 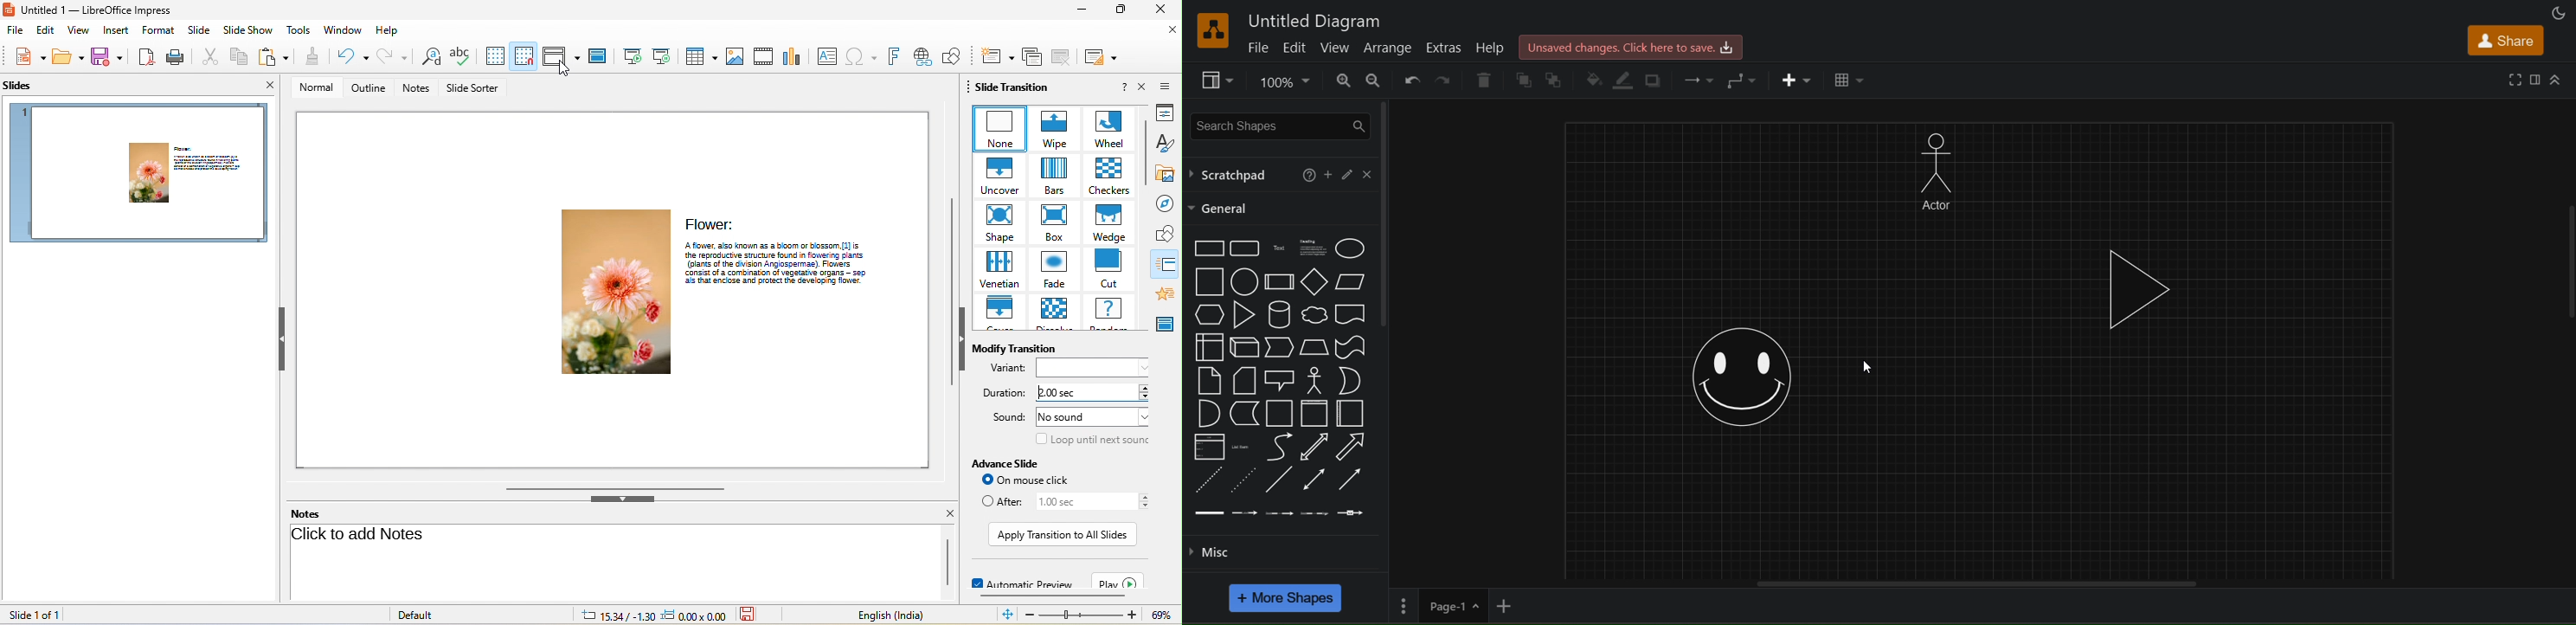 What do you see at coordinates (1279, 379) in the screenshot?
I see `callout` at bounding box center [1279, 379].